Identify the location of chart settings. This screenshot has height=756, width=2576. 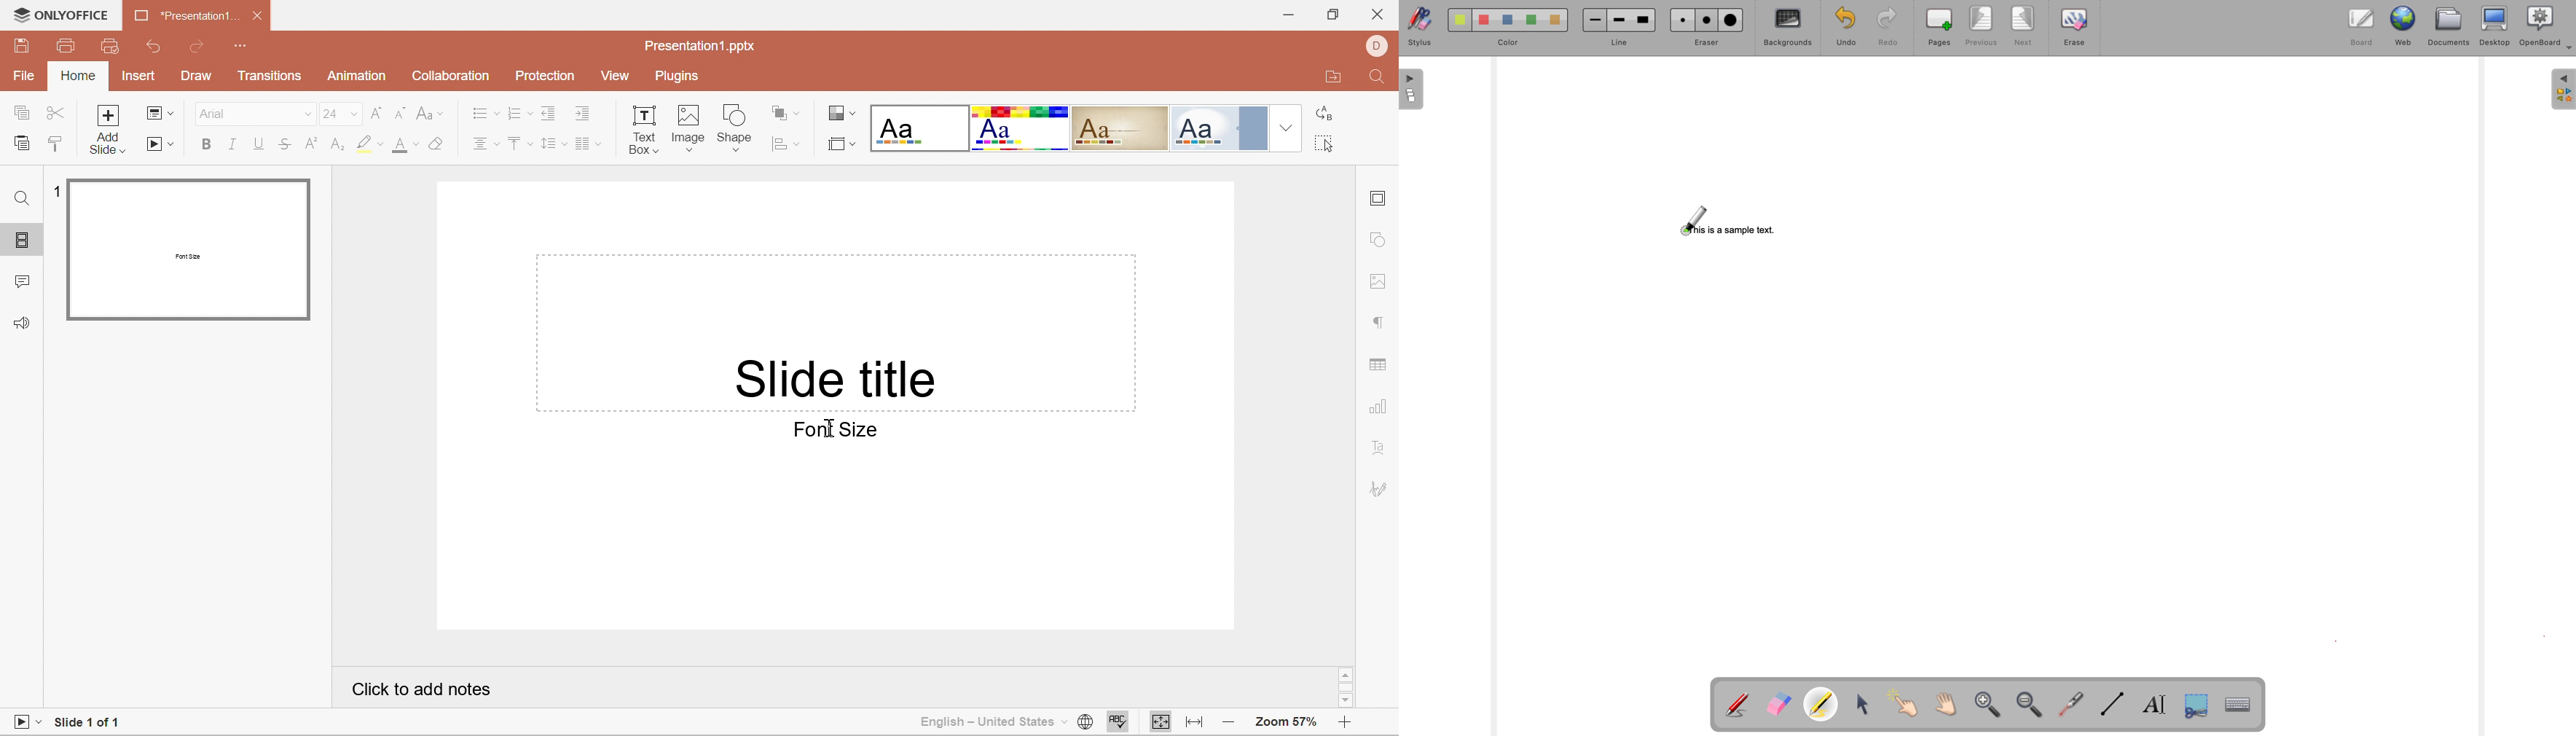
(1380, 410).